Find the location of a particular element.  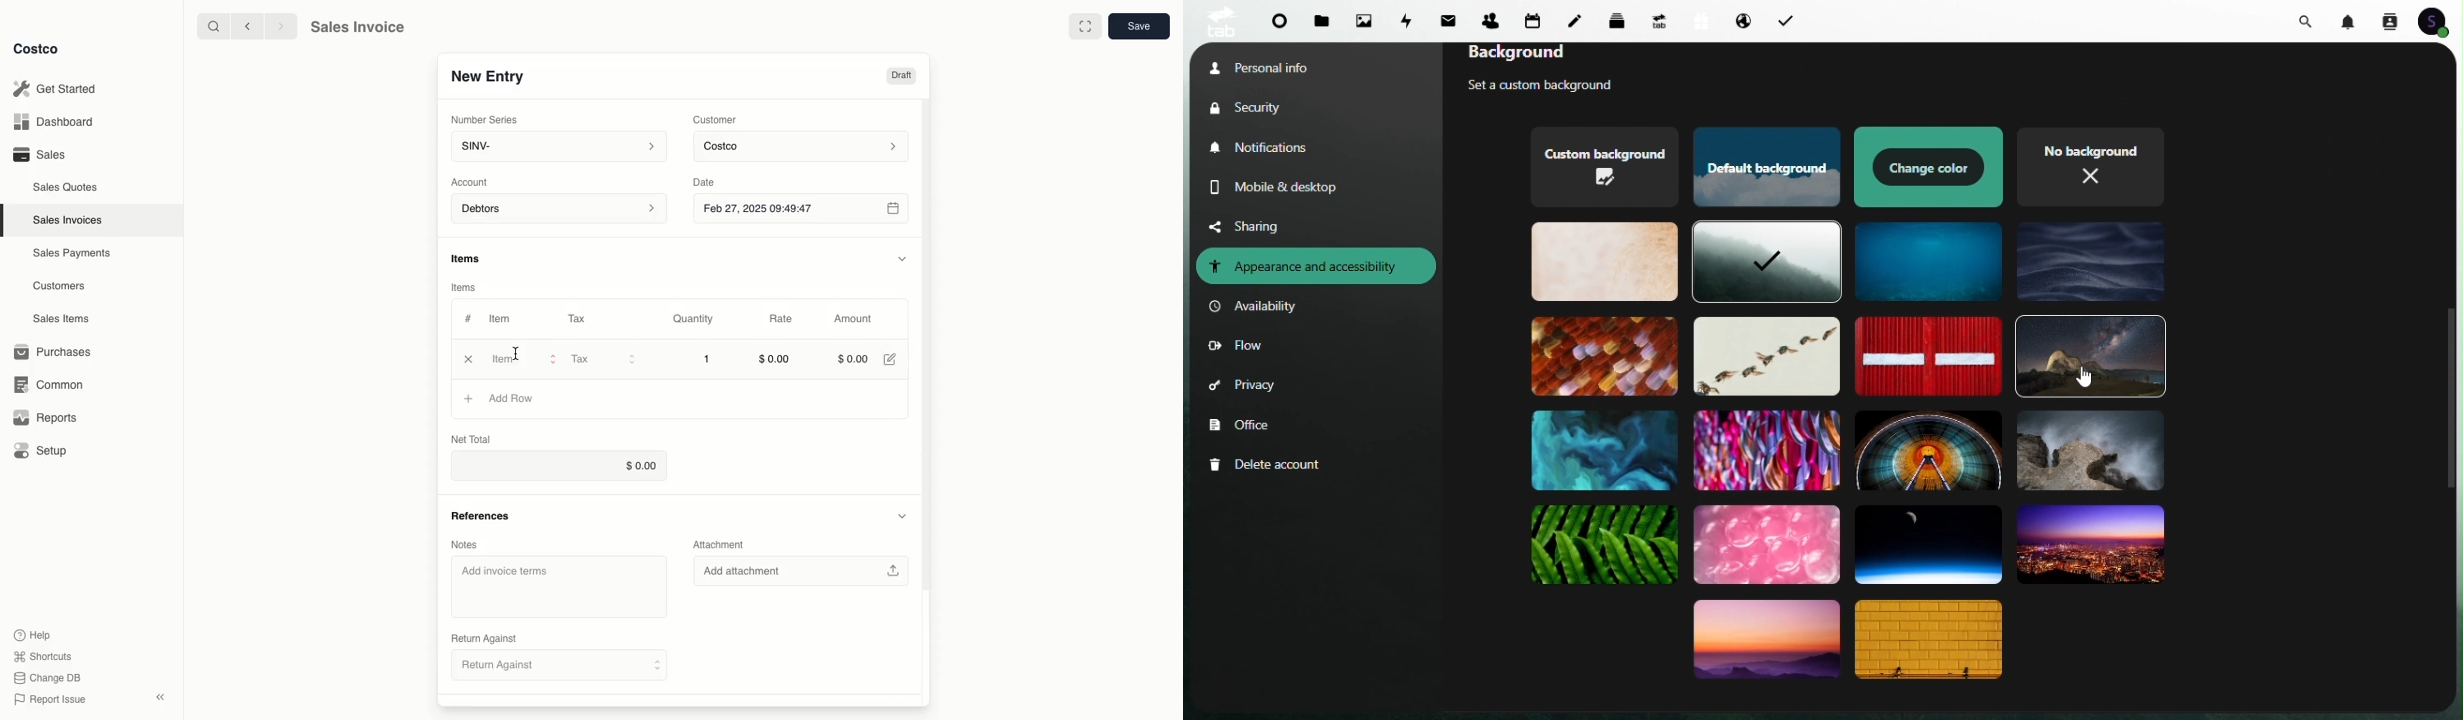

search is located at coordinates (210, 25).